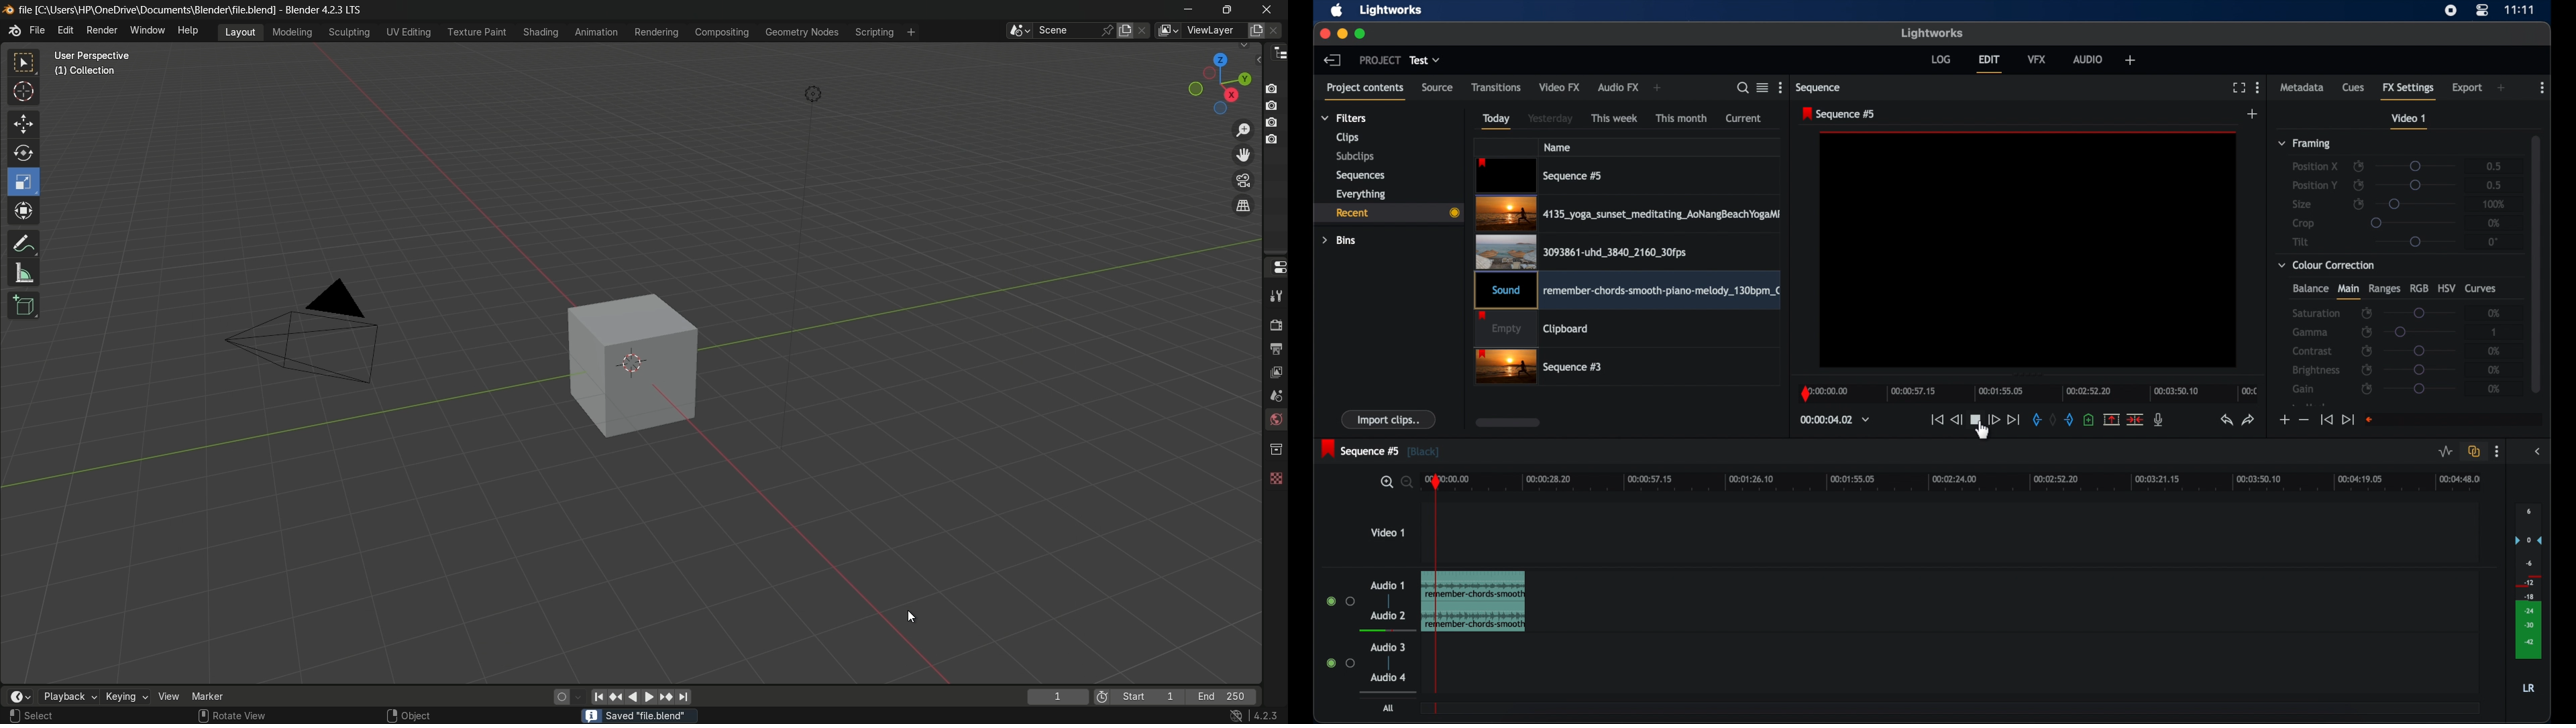  Describe the element at coordinates (2528, 580) in the screenshot. I see `set audio output levels` at that location.